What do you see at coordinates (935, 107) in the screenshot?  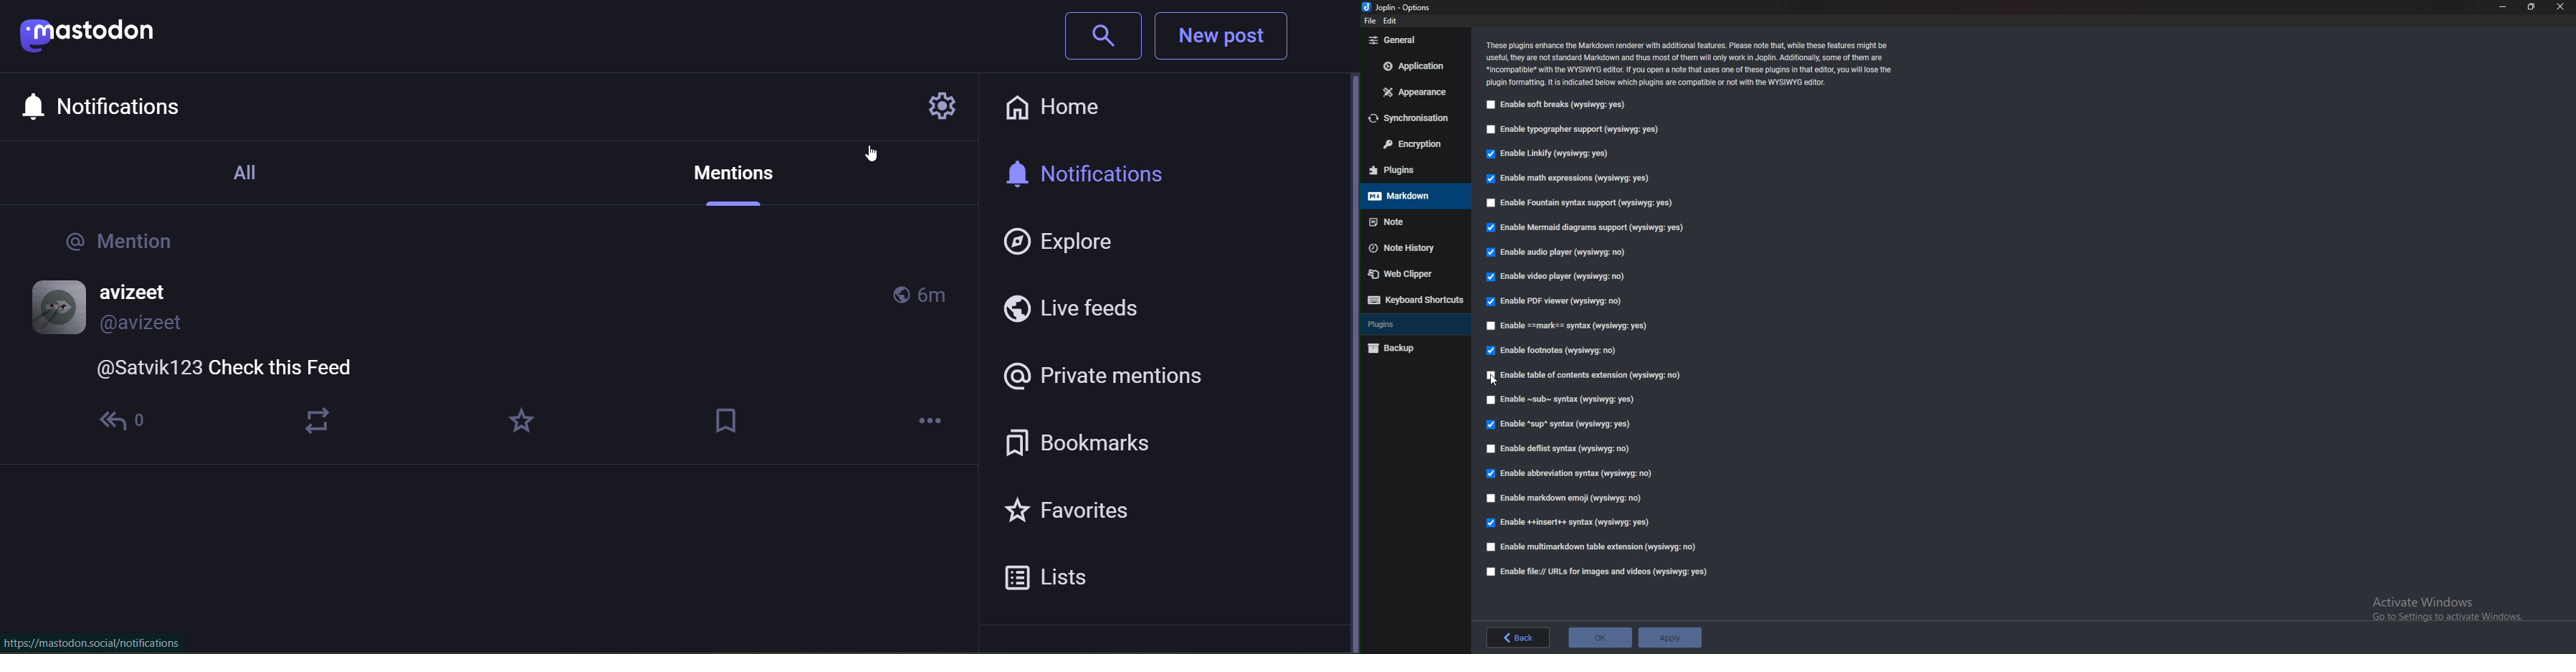 I see `Settings` at bounding box center [935, 107].